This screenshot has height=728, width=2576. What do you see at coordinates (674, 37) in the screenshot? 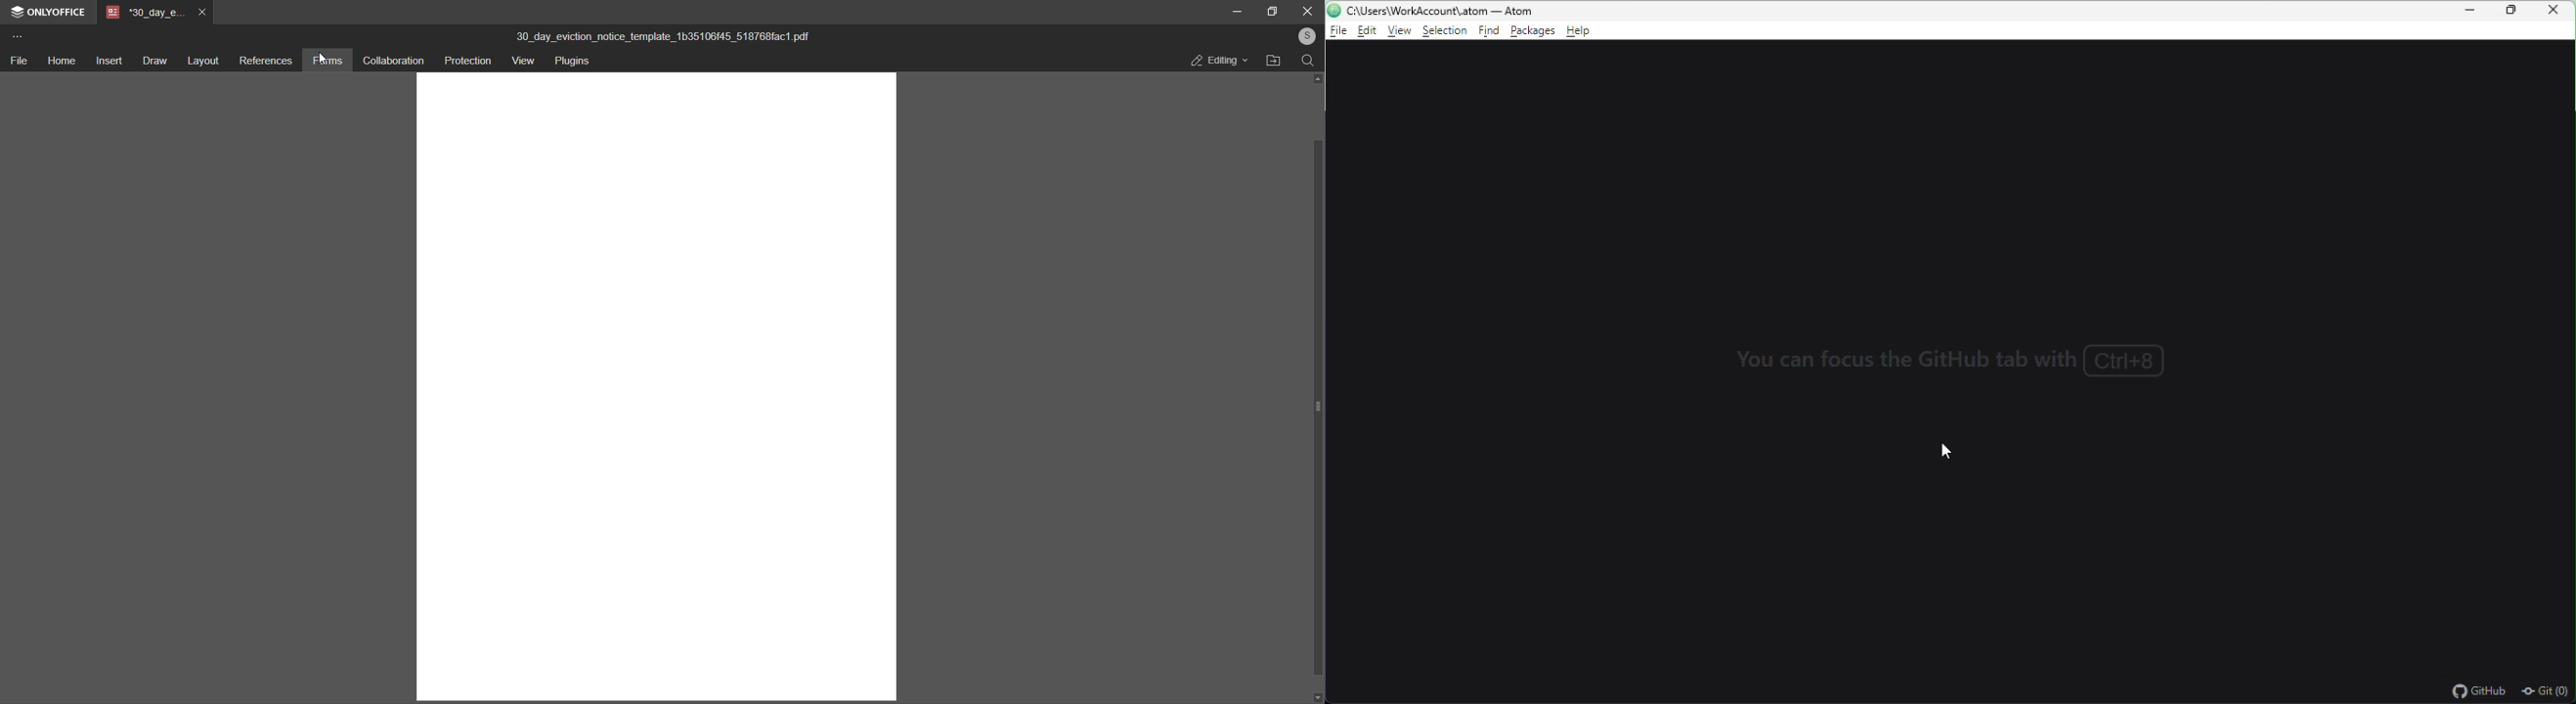
I see `30_day_eviction_notice_template_1b3510645_518768fac.pdf` at bounding box center [674, 37].